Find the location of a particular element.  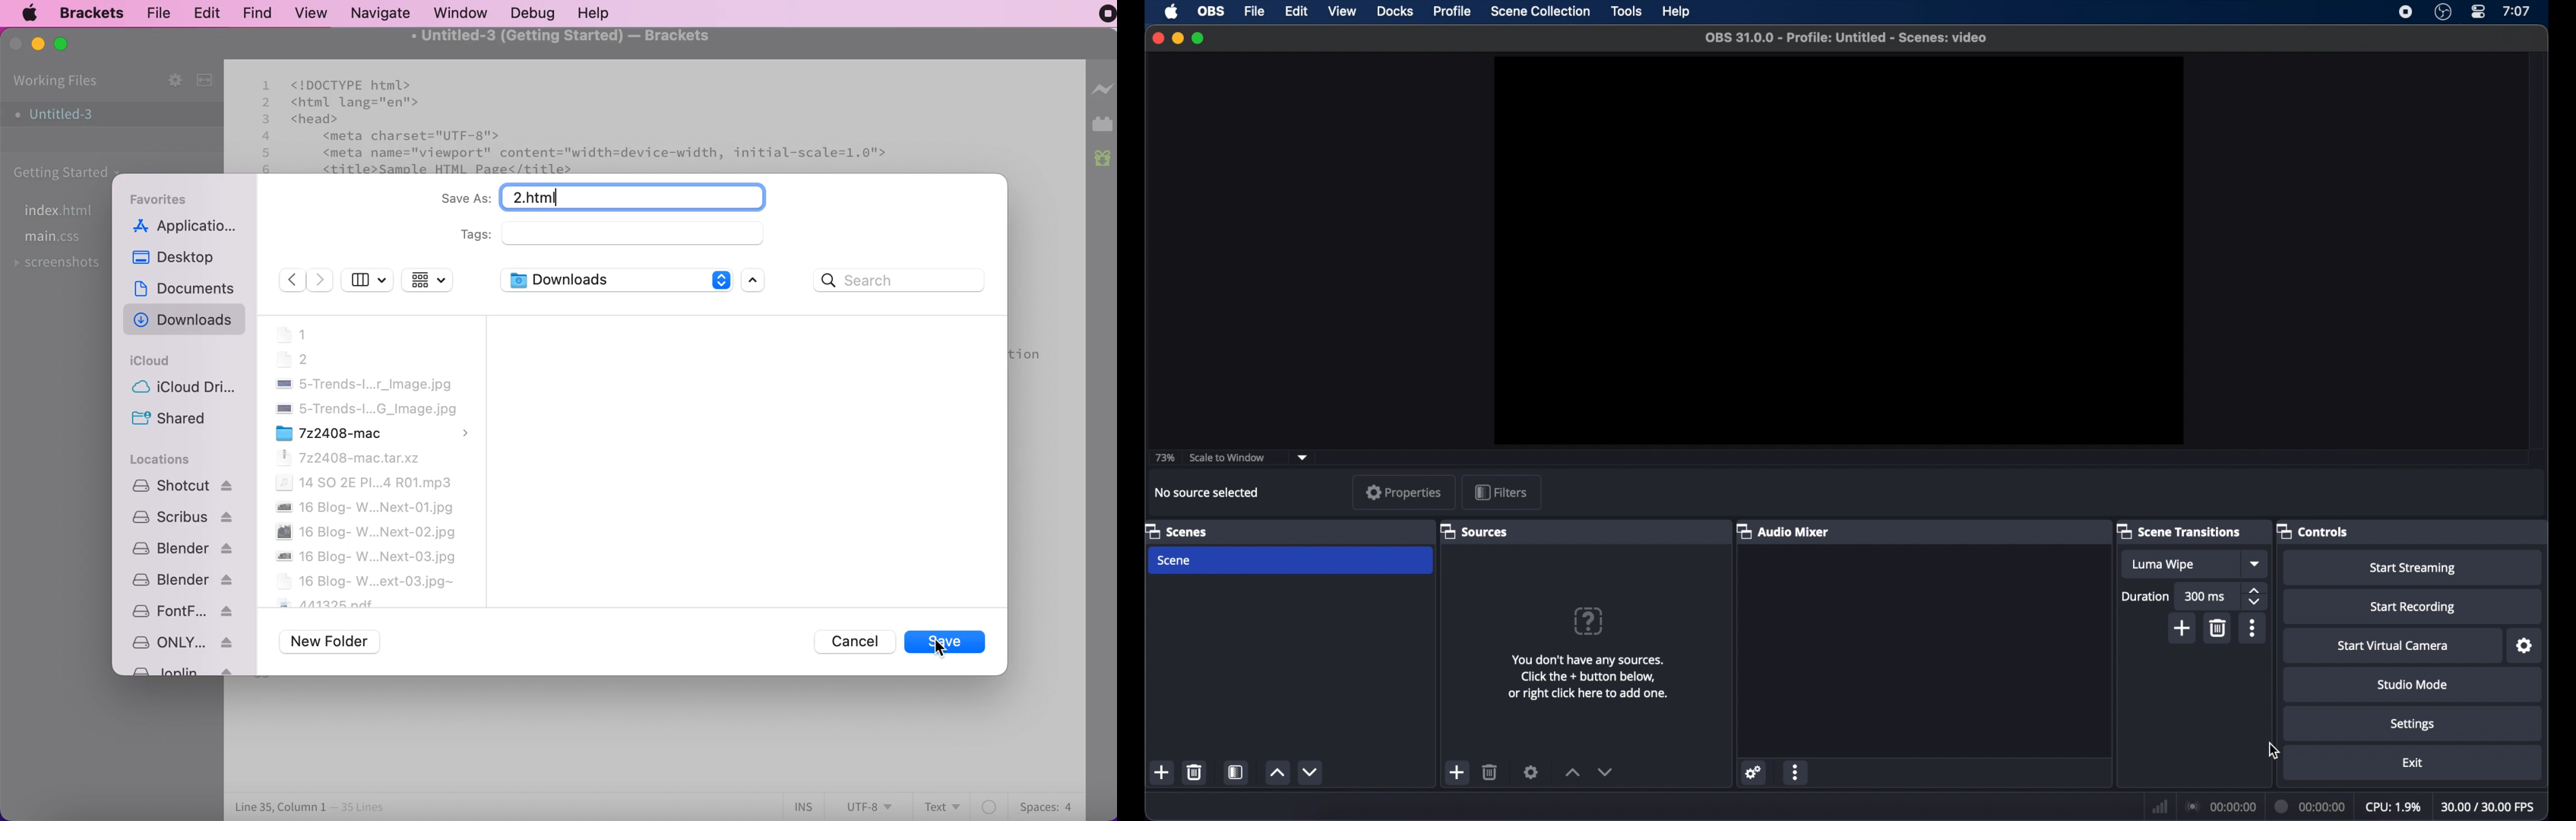

cancel is located at coordinates (853, 642).